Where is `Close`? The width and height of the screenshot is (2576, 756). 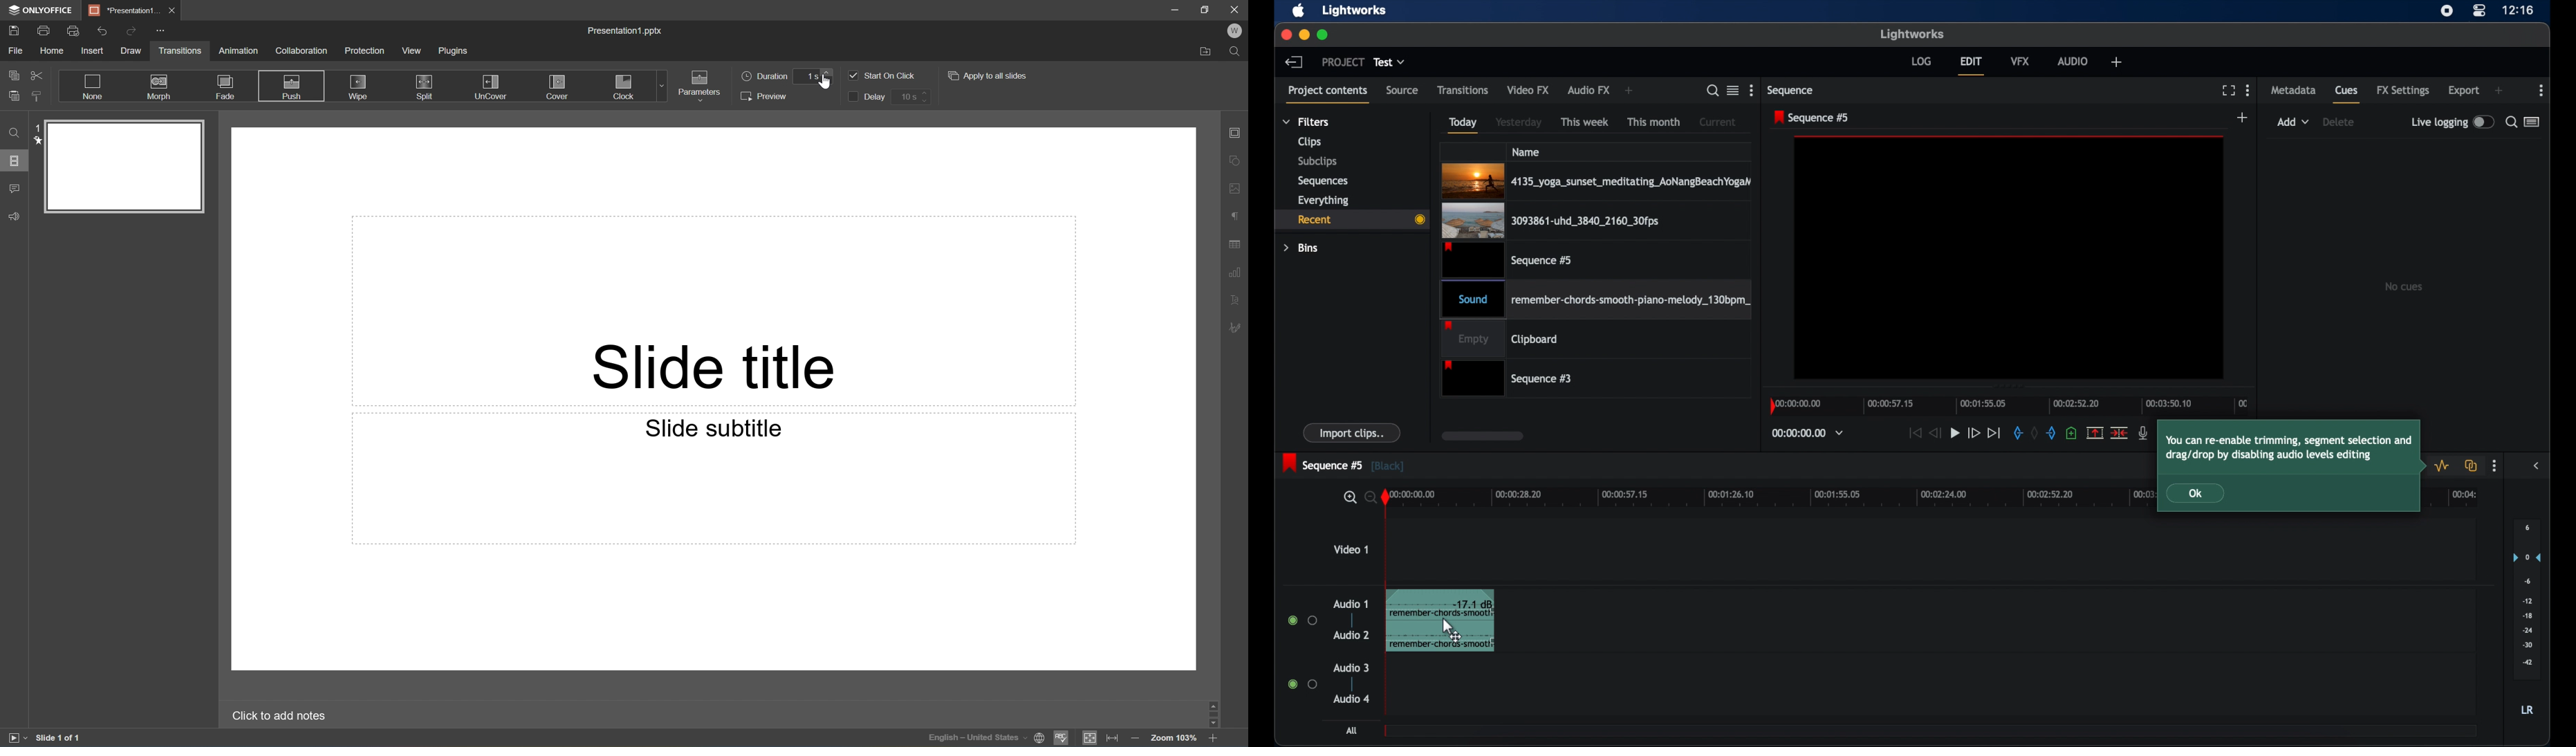
Close is located at coordinates (173, 10).